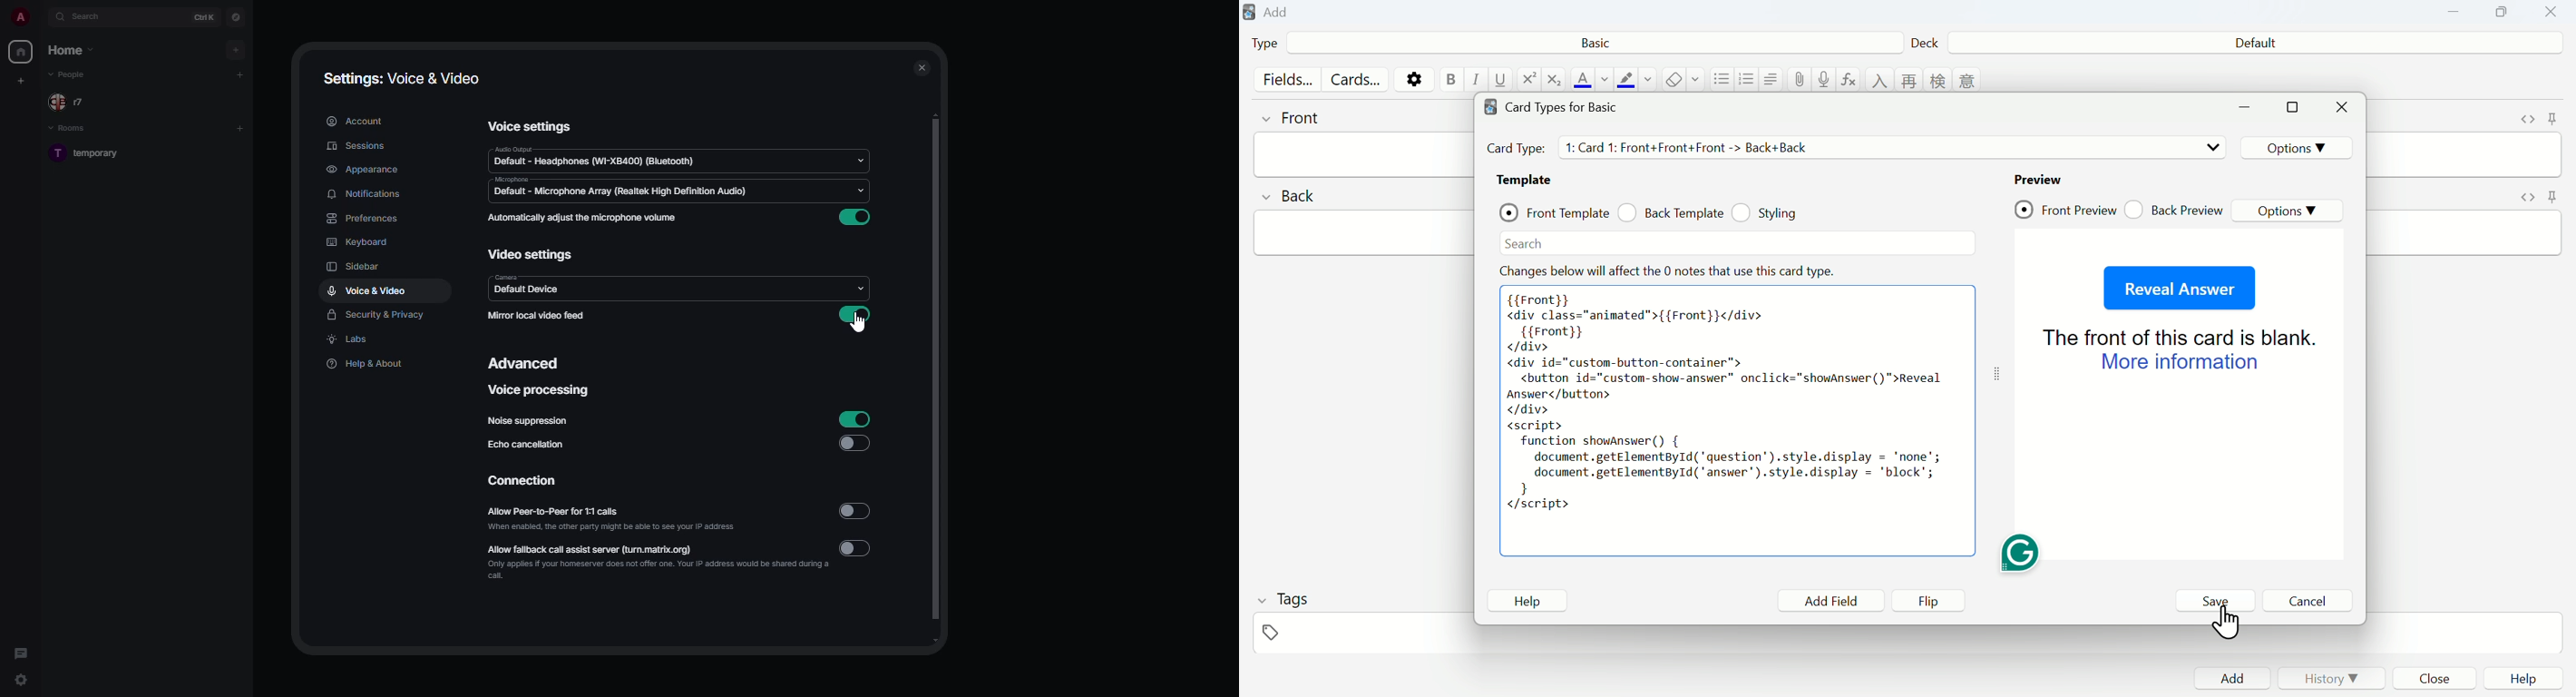 This screenshot has height=700, width=2576. I want to click on Front Template, so click(1552, 211).